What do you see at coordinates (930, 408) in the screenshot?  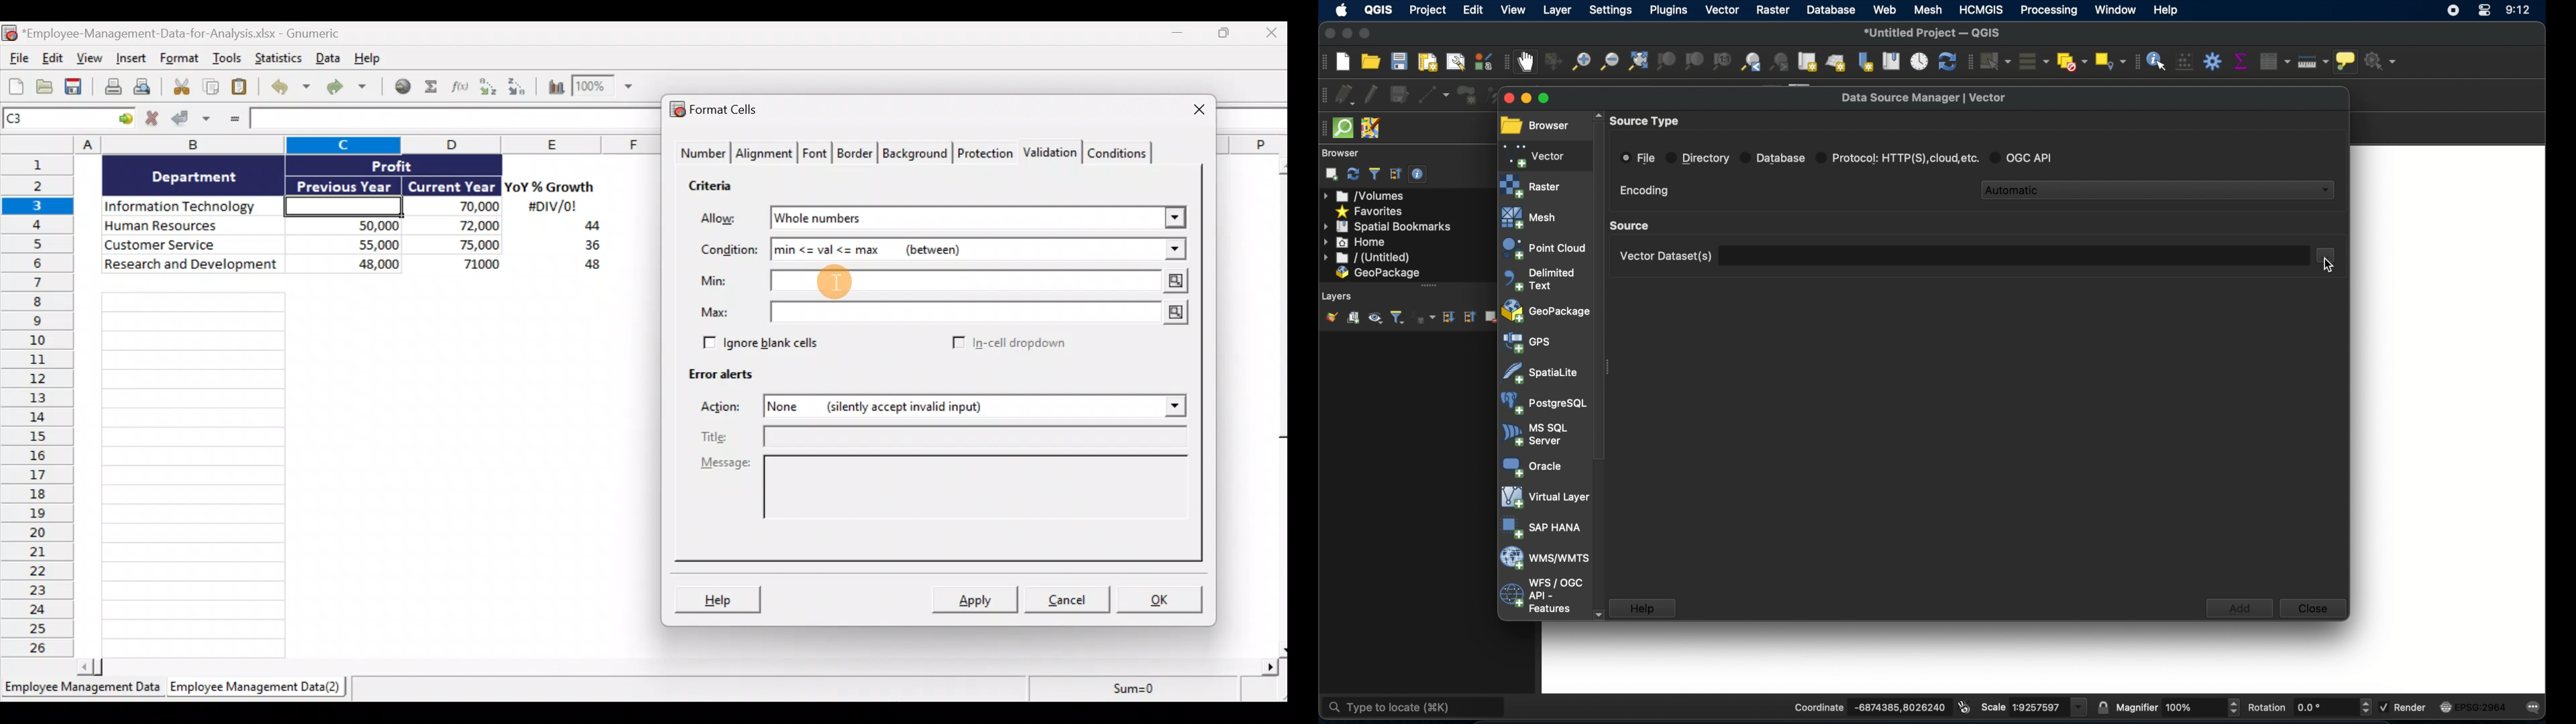 I see `None (silently accept invalid input)` at bounding box center [930, 408].